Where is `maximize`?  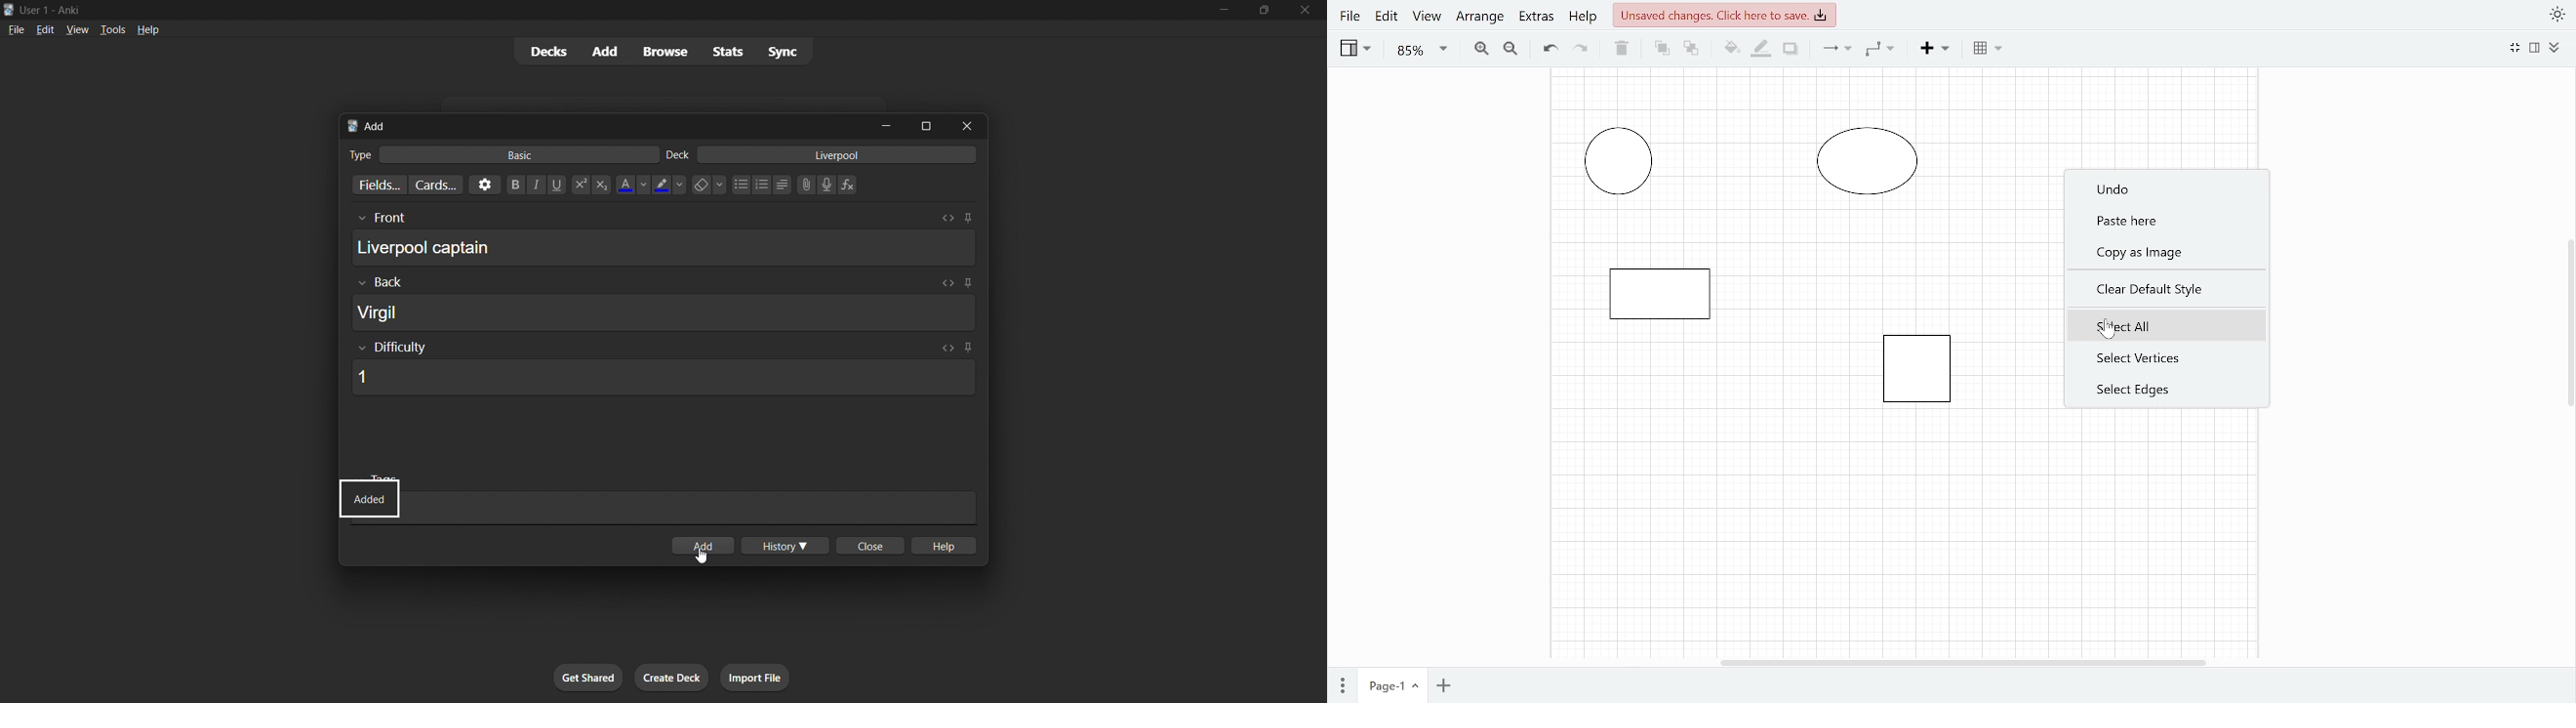
maximize is located at coordinates (926, 126).